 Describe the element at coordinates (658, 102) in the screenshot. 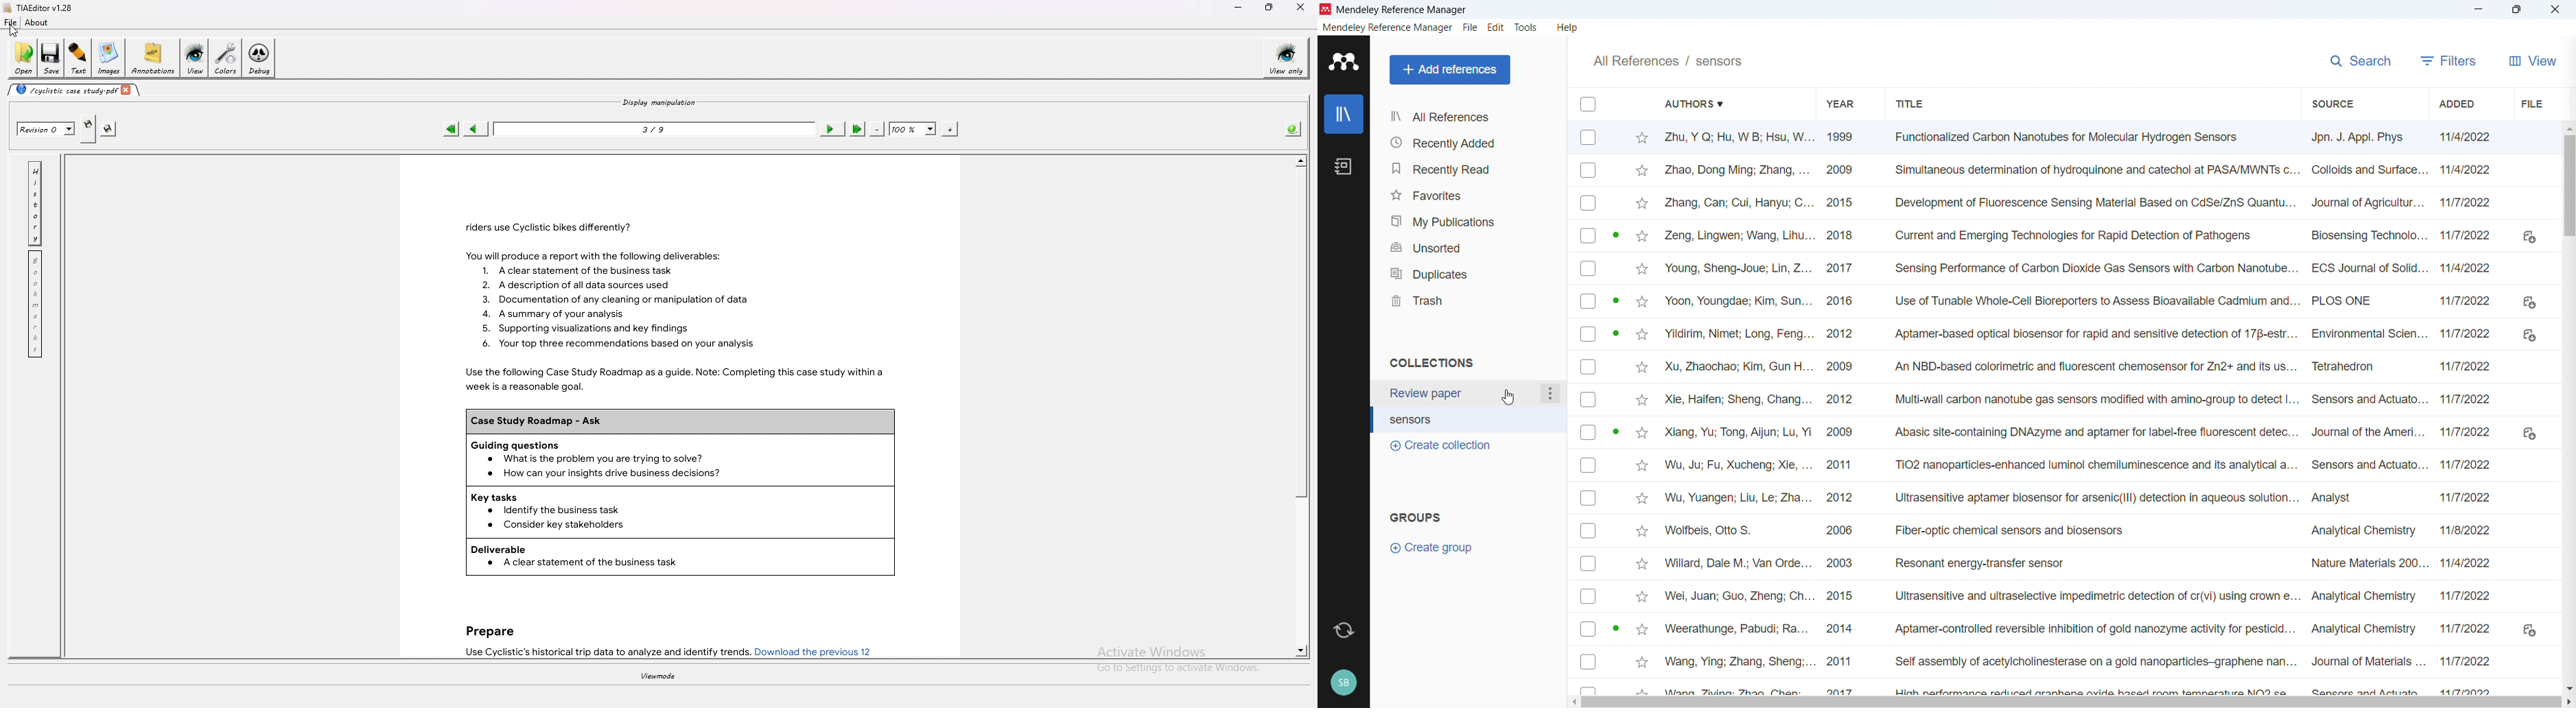

I see `display manipulation` at that location.